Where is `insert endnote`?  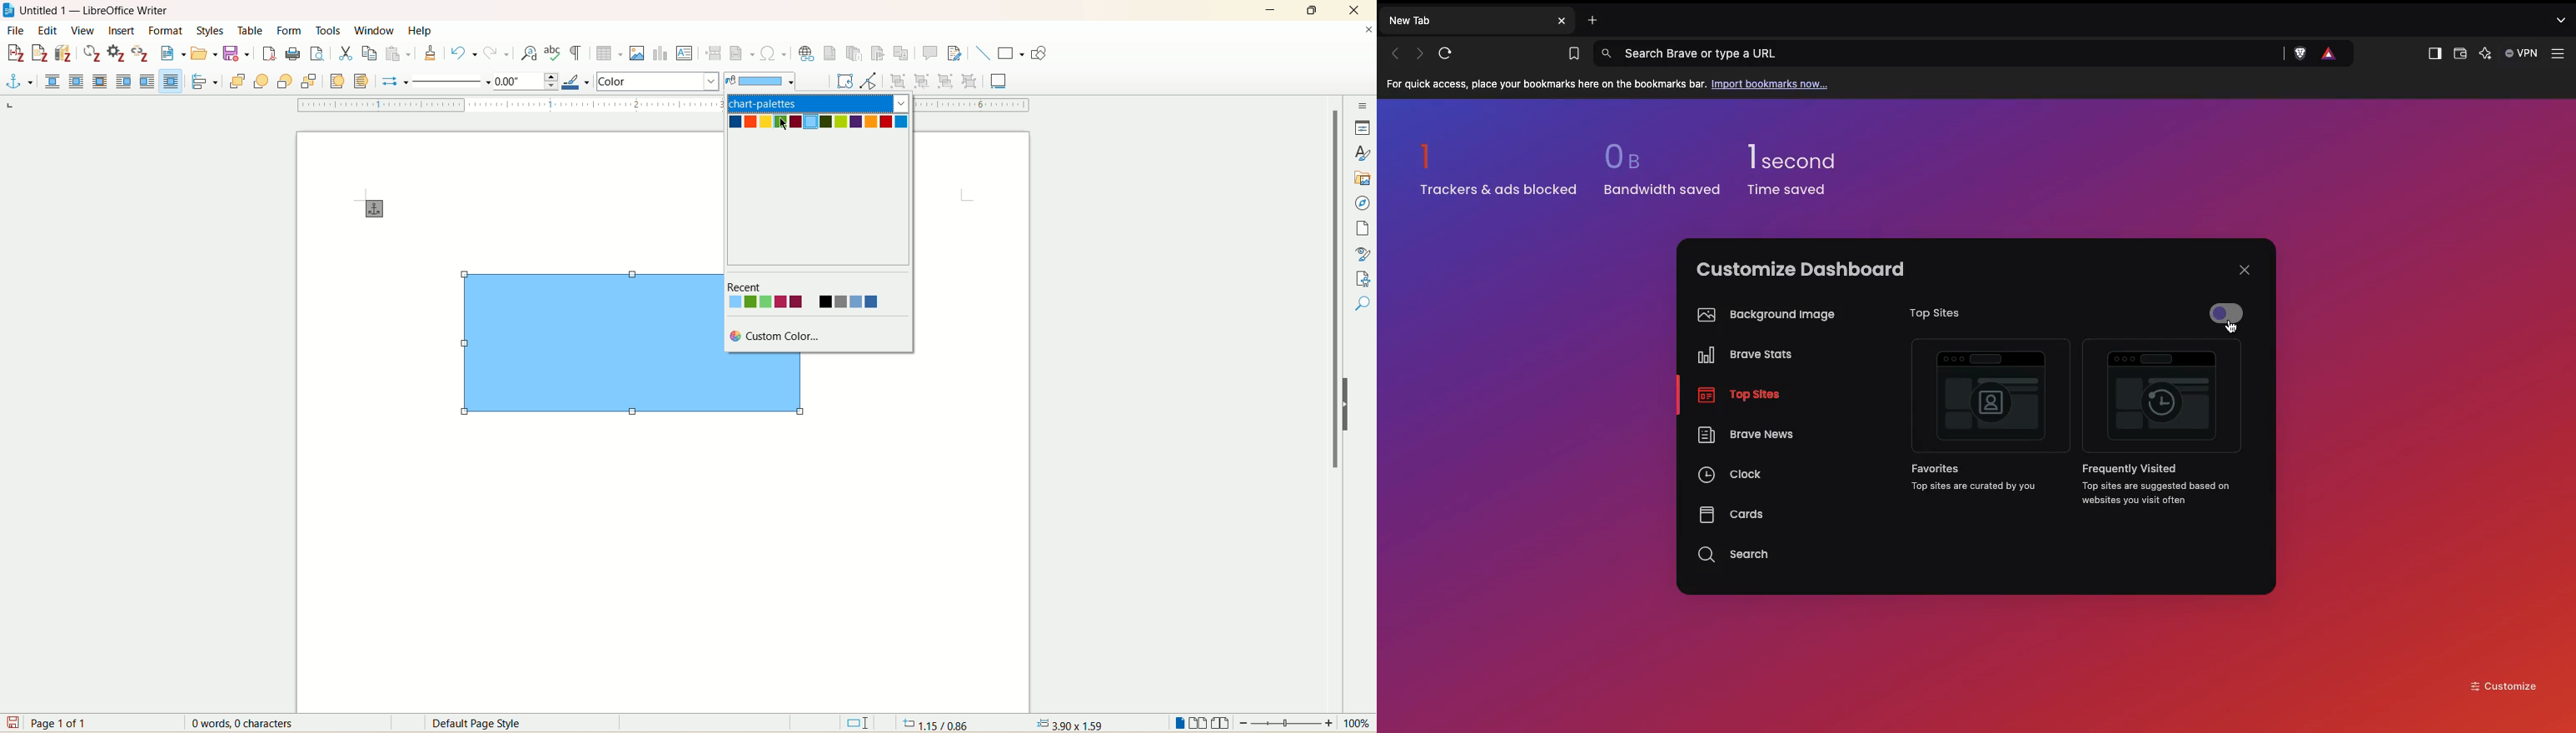
insert endnote is located at coordinates (856, 54).